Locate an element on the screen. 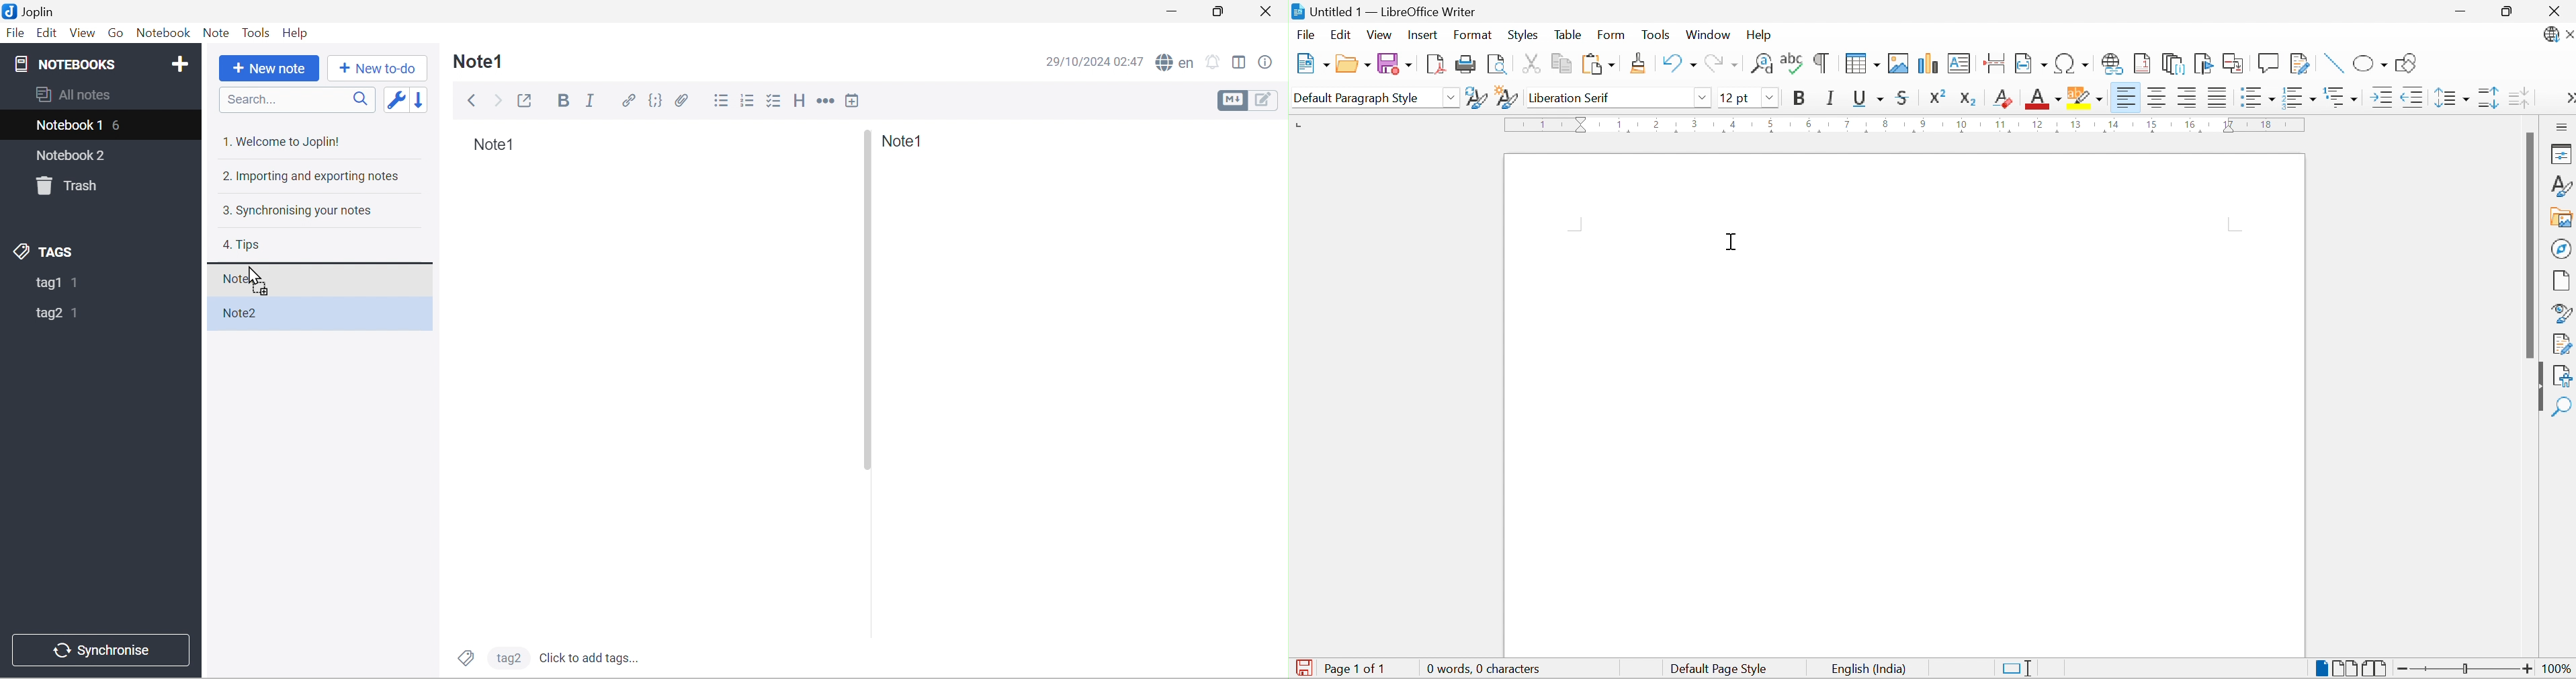 The width and height of the screenshot is (2576, 700). 3 is located at coordinates (1696, 123).